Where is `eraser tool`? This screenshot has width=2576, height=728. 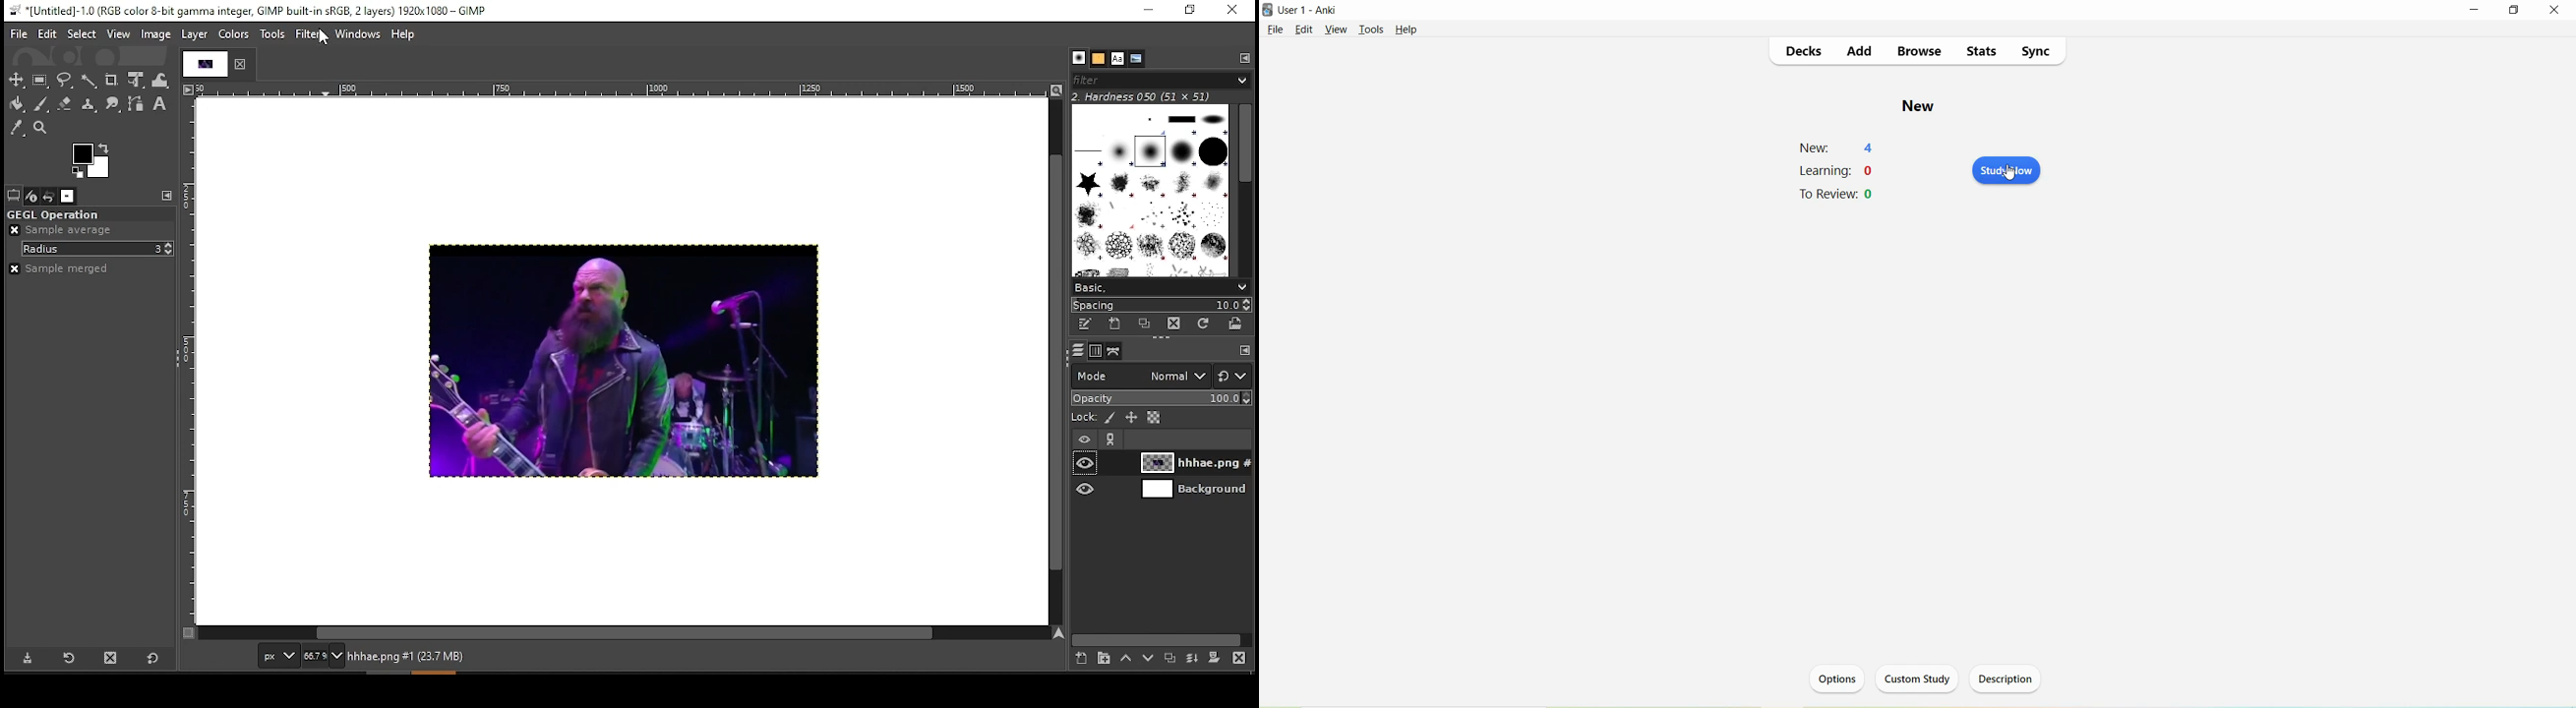
eraser tool is located at coordinates (63, 103).